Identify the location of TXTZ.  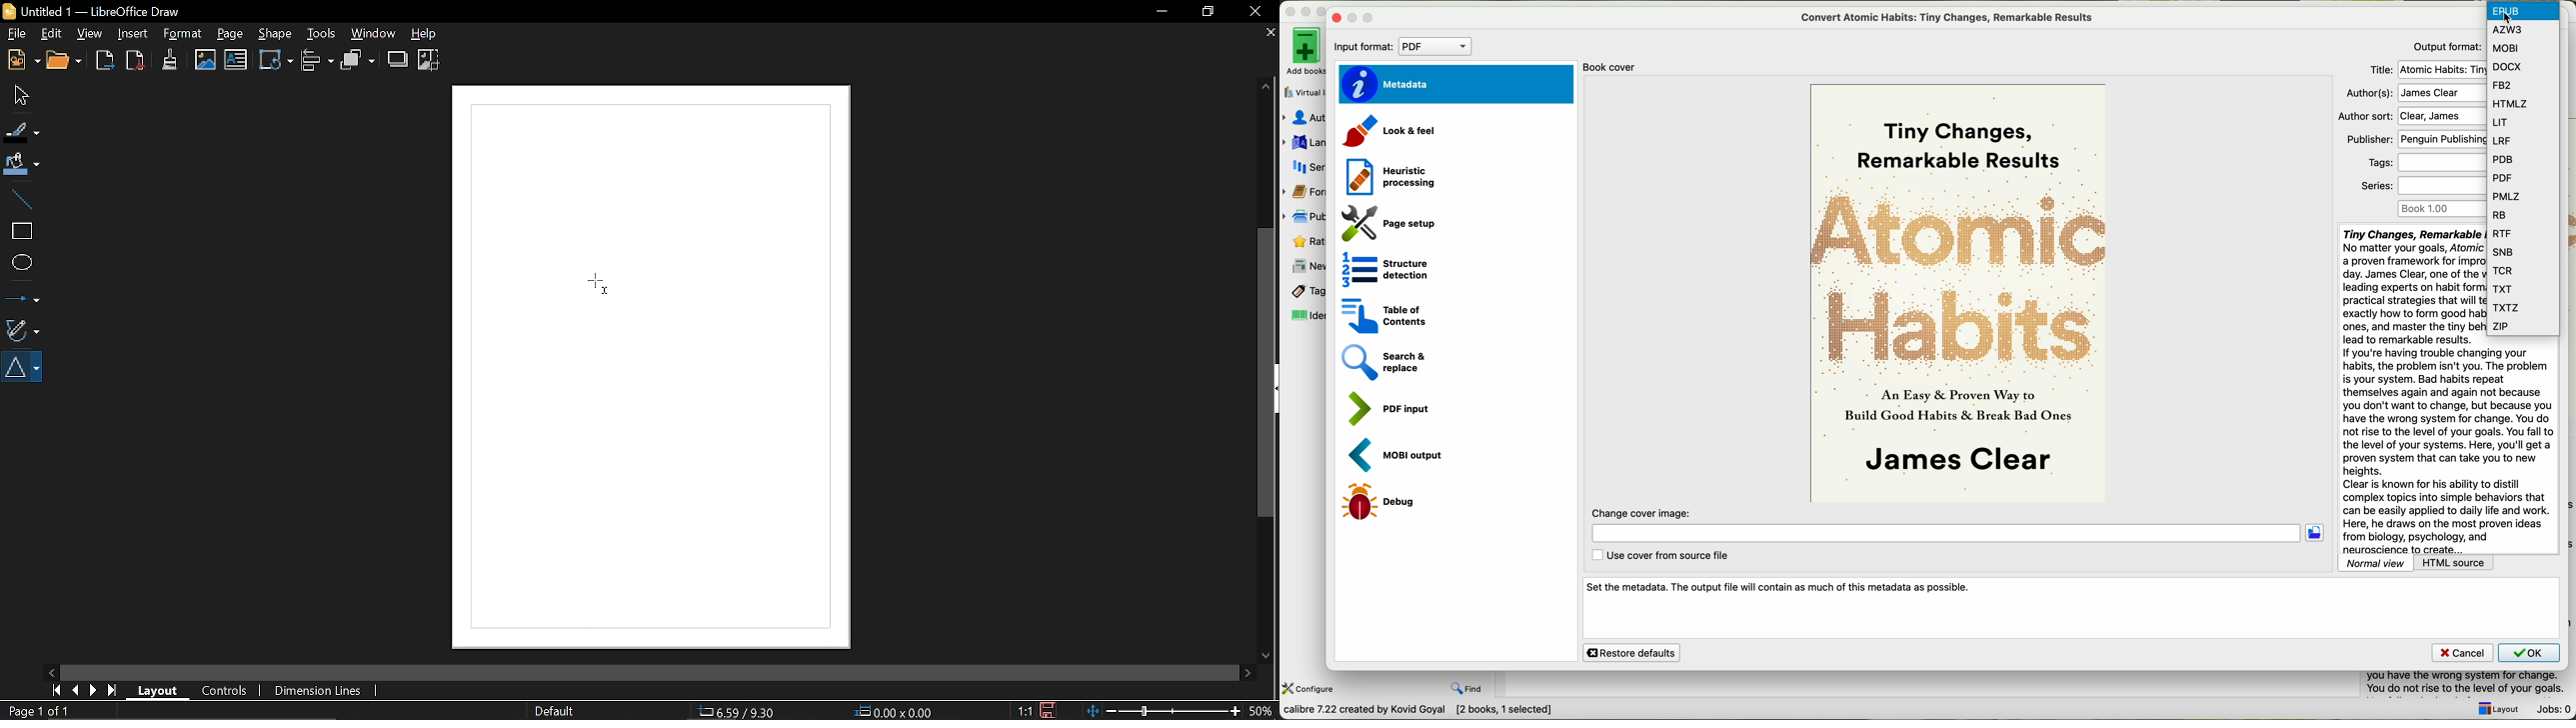
(2526, 306).